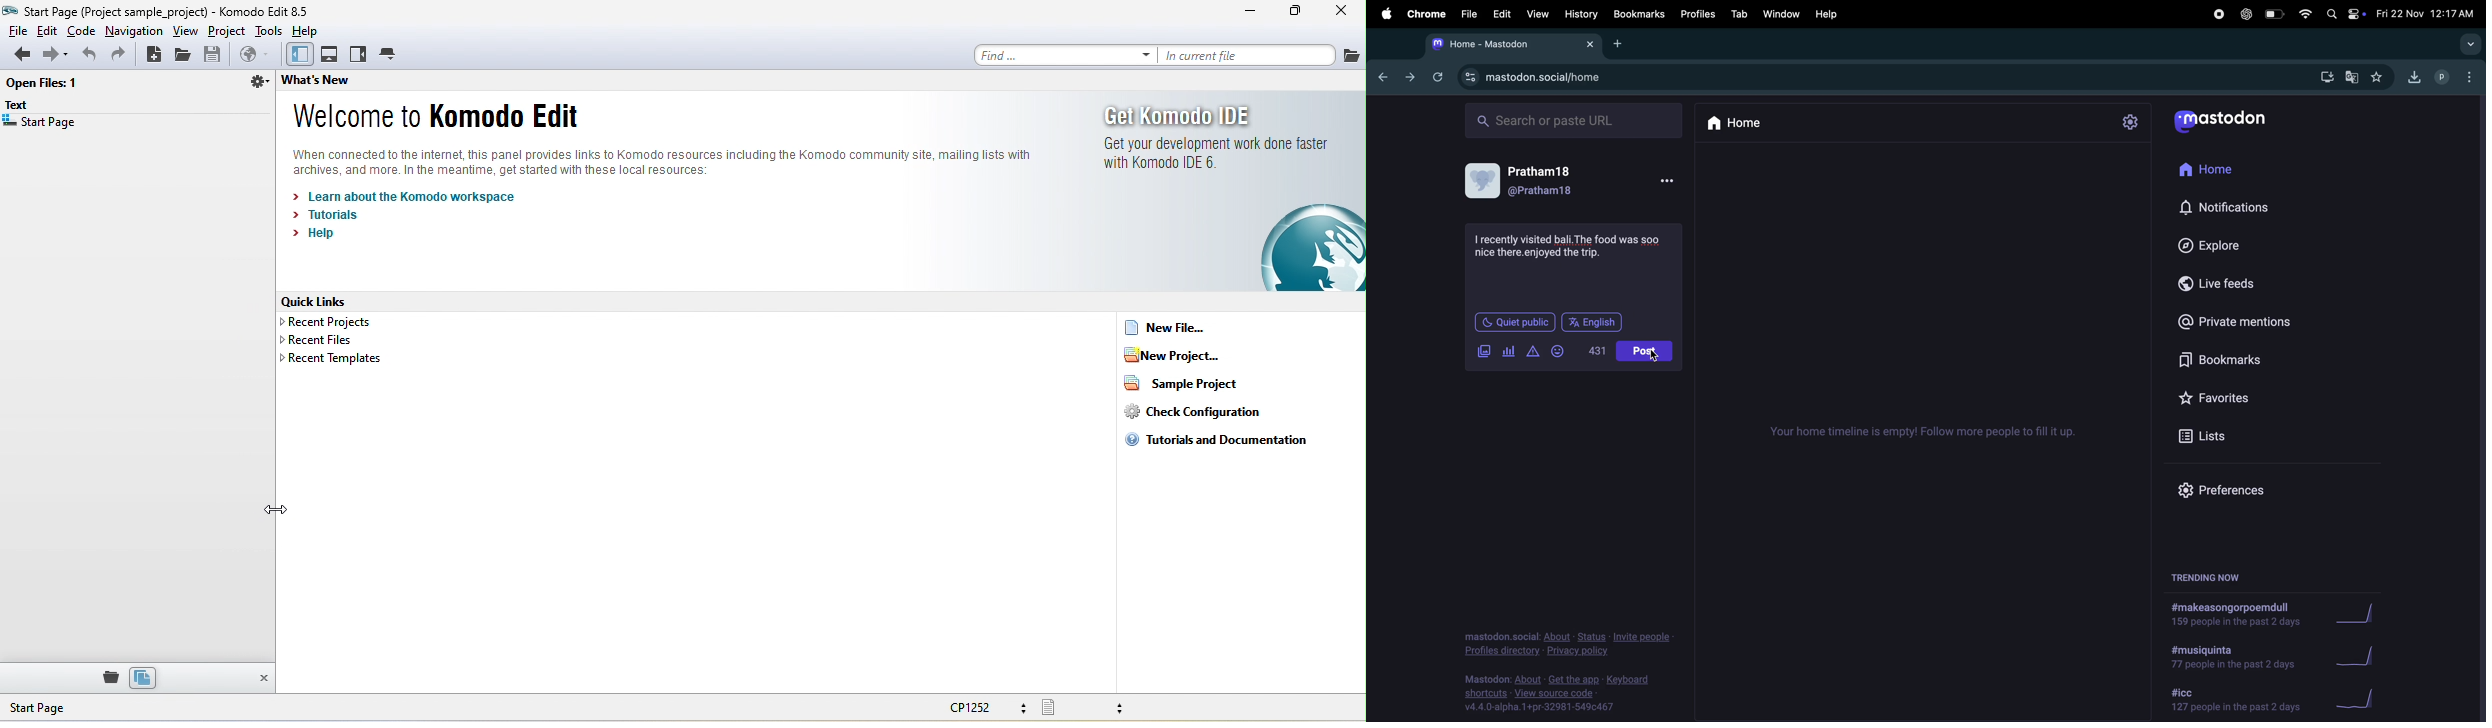 Image resolution: width=2492 pixels, height=728 pixels. I want to click on bookmarks, so click(1639, 13).